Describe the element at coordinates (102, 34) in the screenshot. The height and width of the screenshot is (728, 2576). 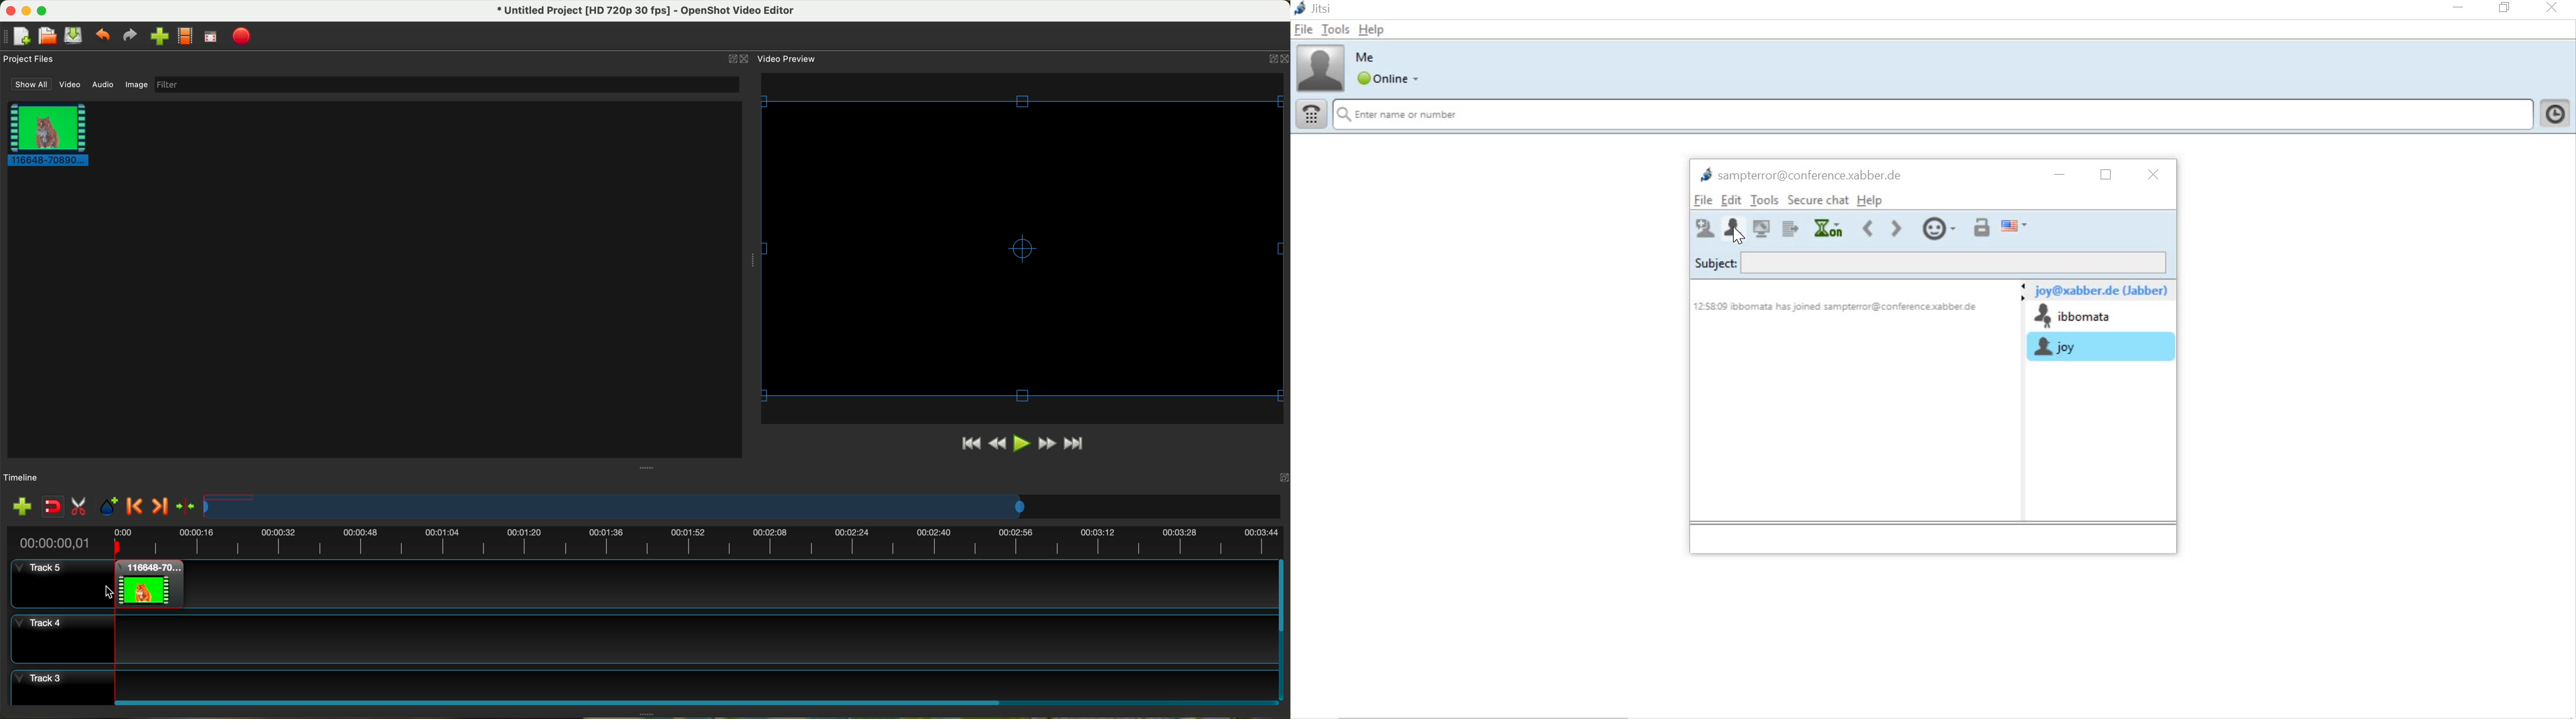
I see `undo` at that location.